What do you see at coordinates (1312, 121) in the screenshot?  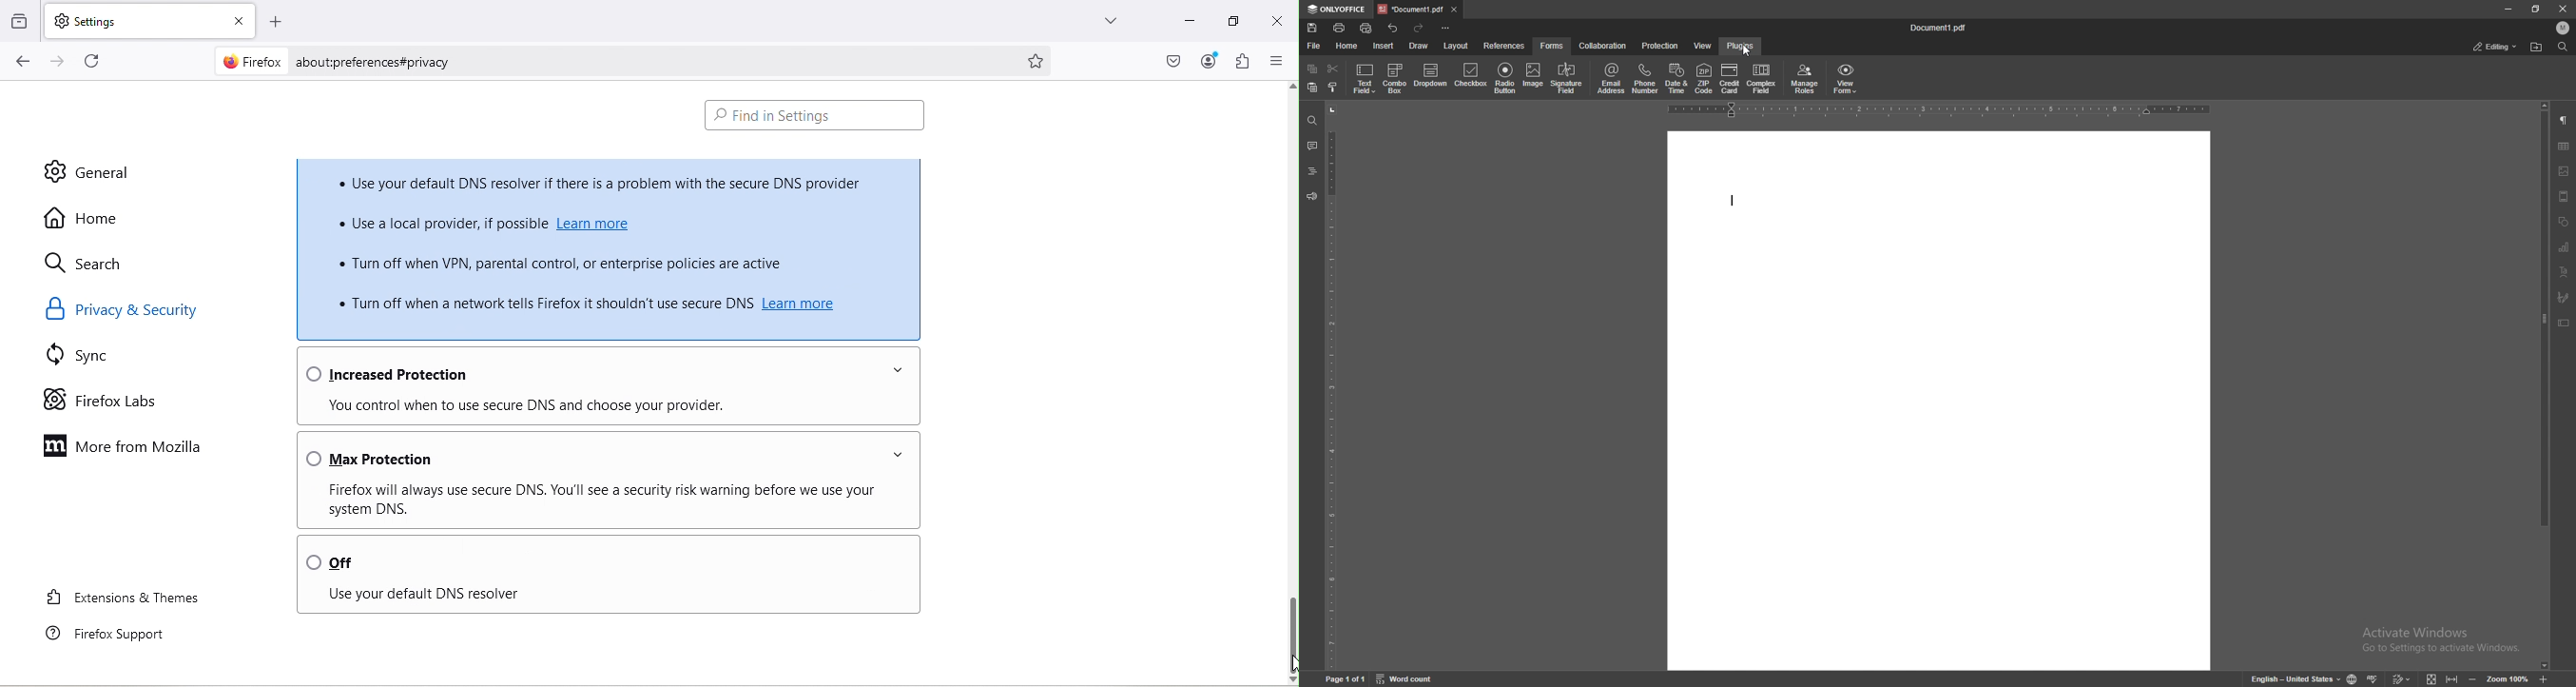 I see `find` at bounding box center [1312, 121].